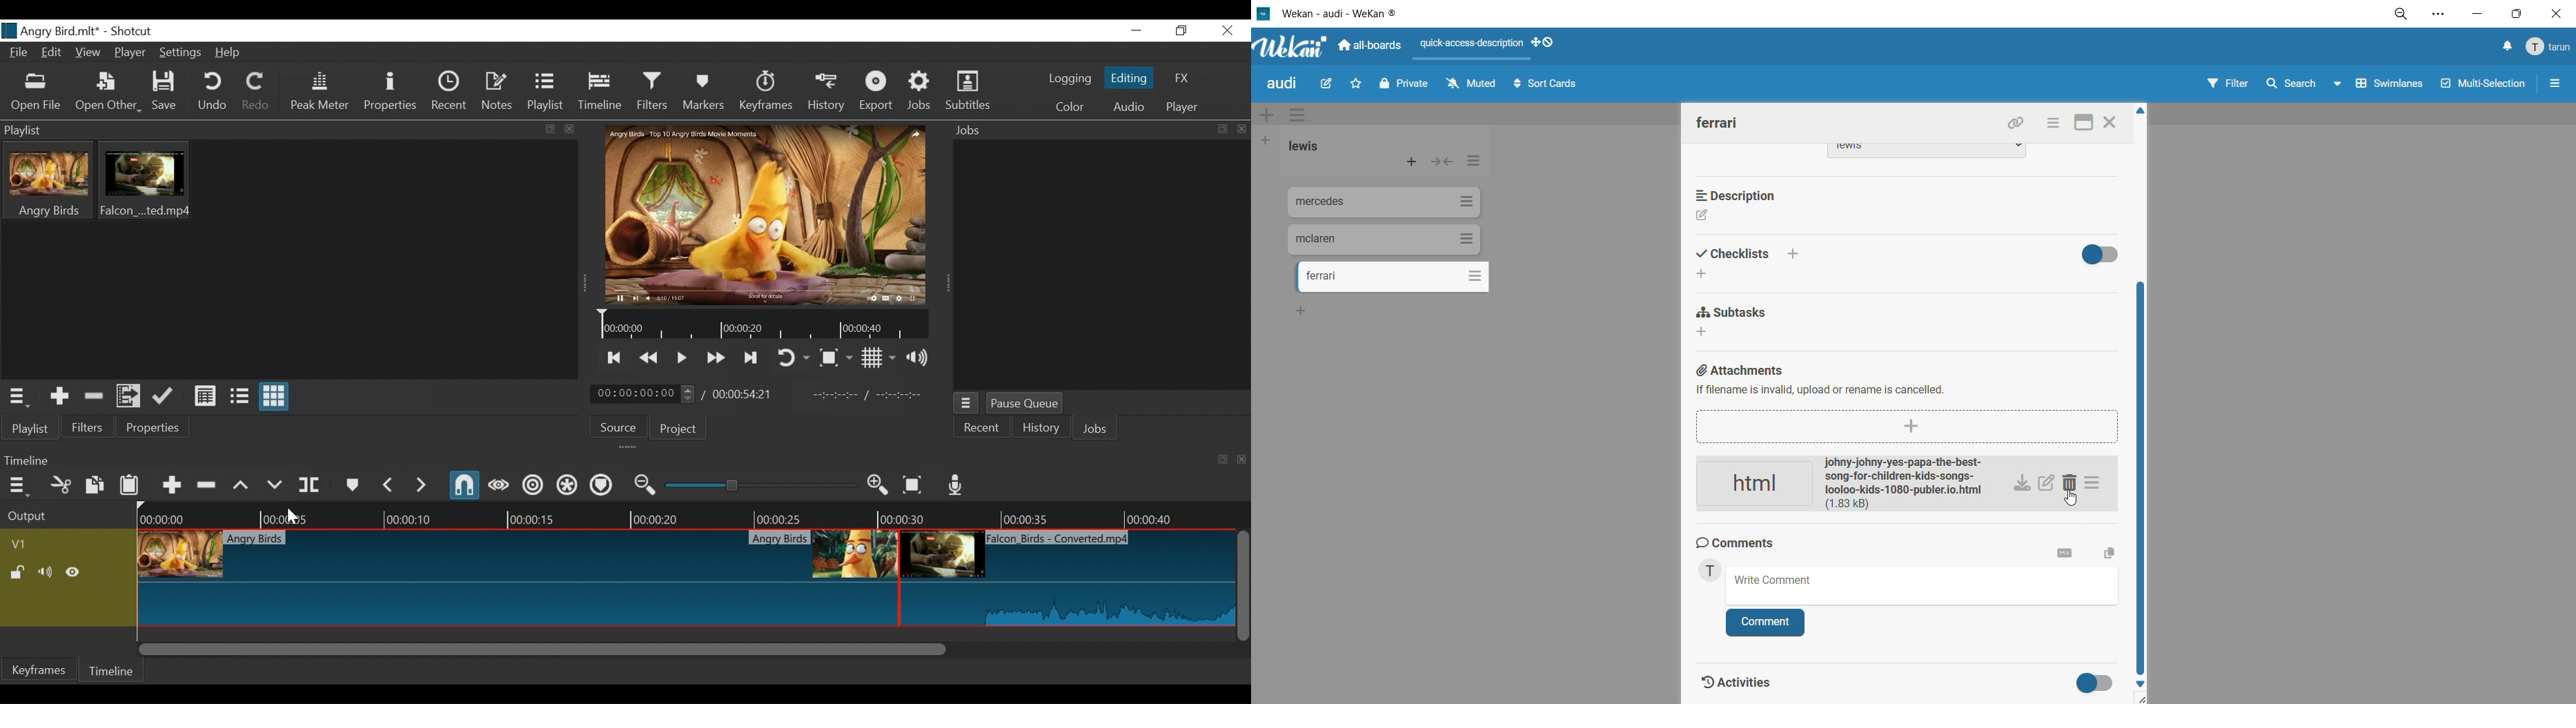 The height and width of the screenshot is (728, 2576). Describe the element at coordinates (625, 460) in the screenshot. I see `` at that location.